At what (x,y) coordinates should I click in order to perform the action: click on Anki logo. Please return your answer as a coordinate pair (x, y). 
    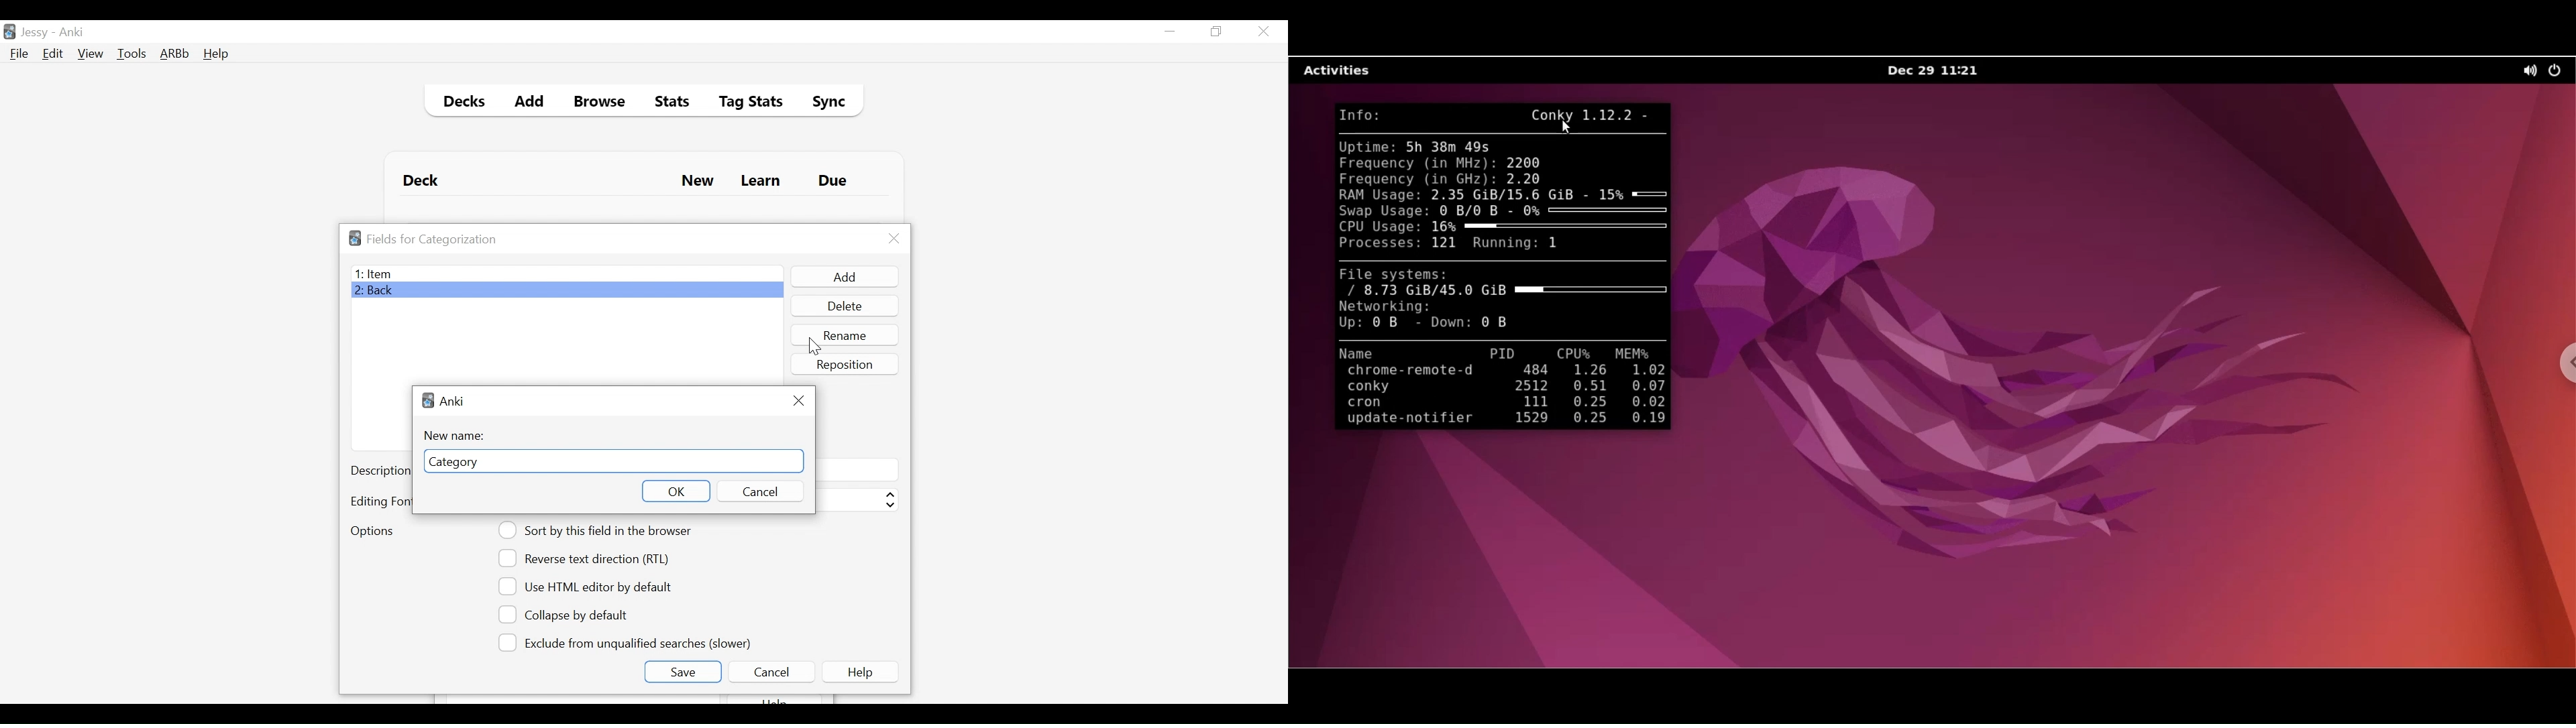
    Looking at the image, I should click on (428, 400).